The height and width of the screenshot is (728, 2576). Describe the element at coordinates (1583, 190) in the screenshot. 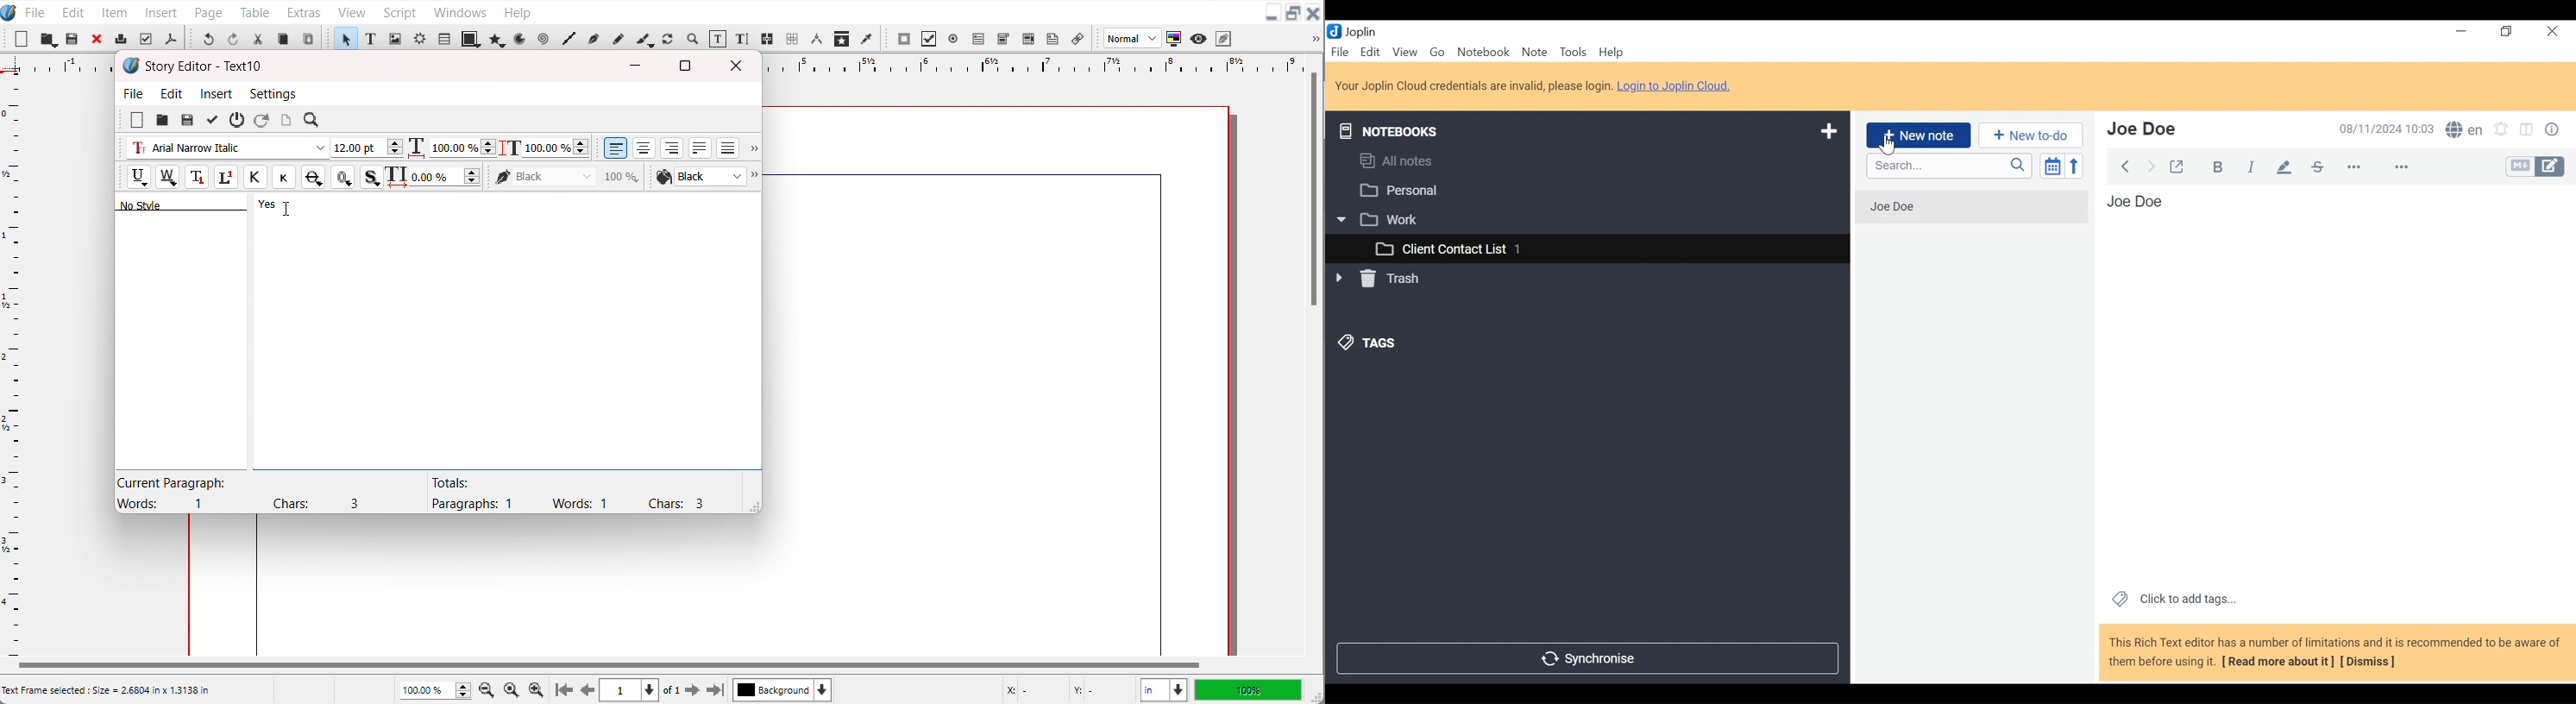

I see `Personal` at that location.